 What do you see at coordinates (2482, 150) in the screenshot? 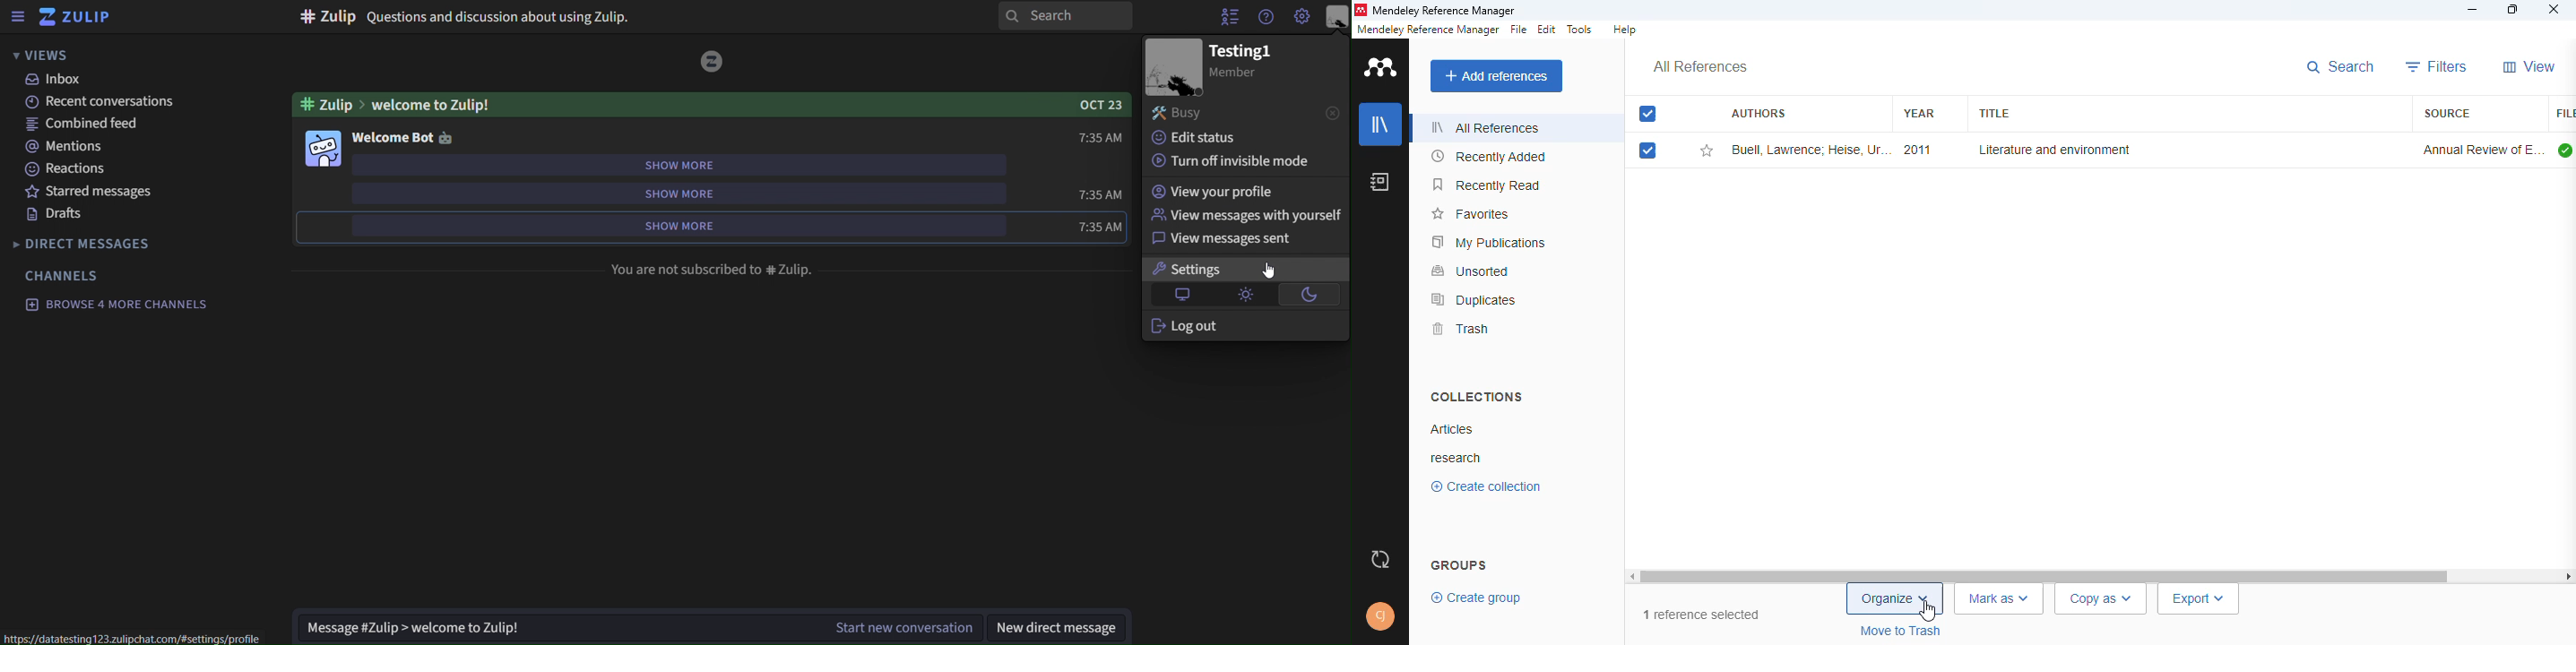
I see `annual review of environment and resources` at bounding box center [2482, 150].